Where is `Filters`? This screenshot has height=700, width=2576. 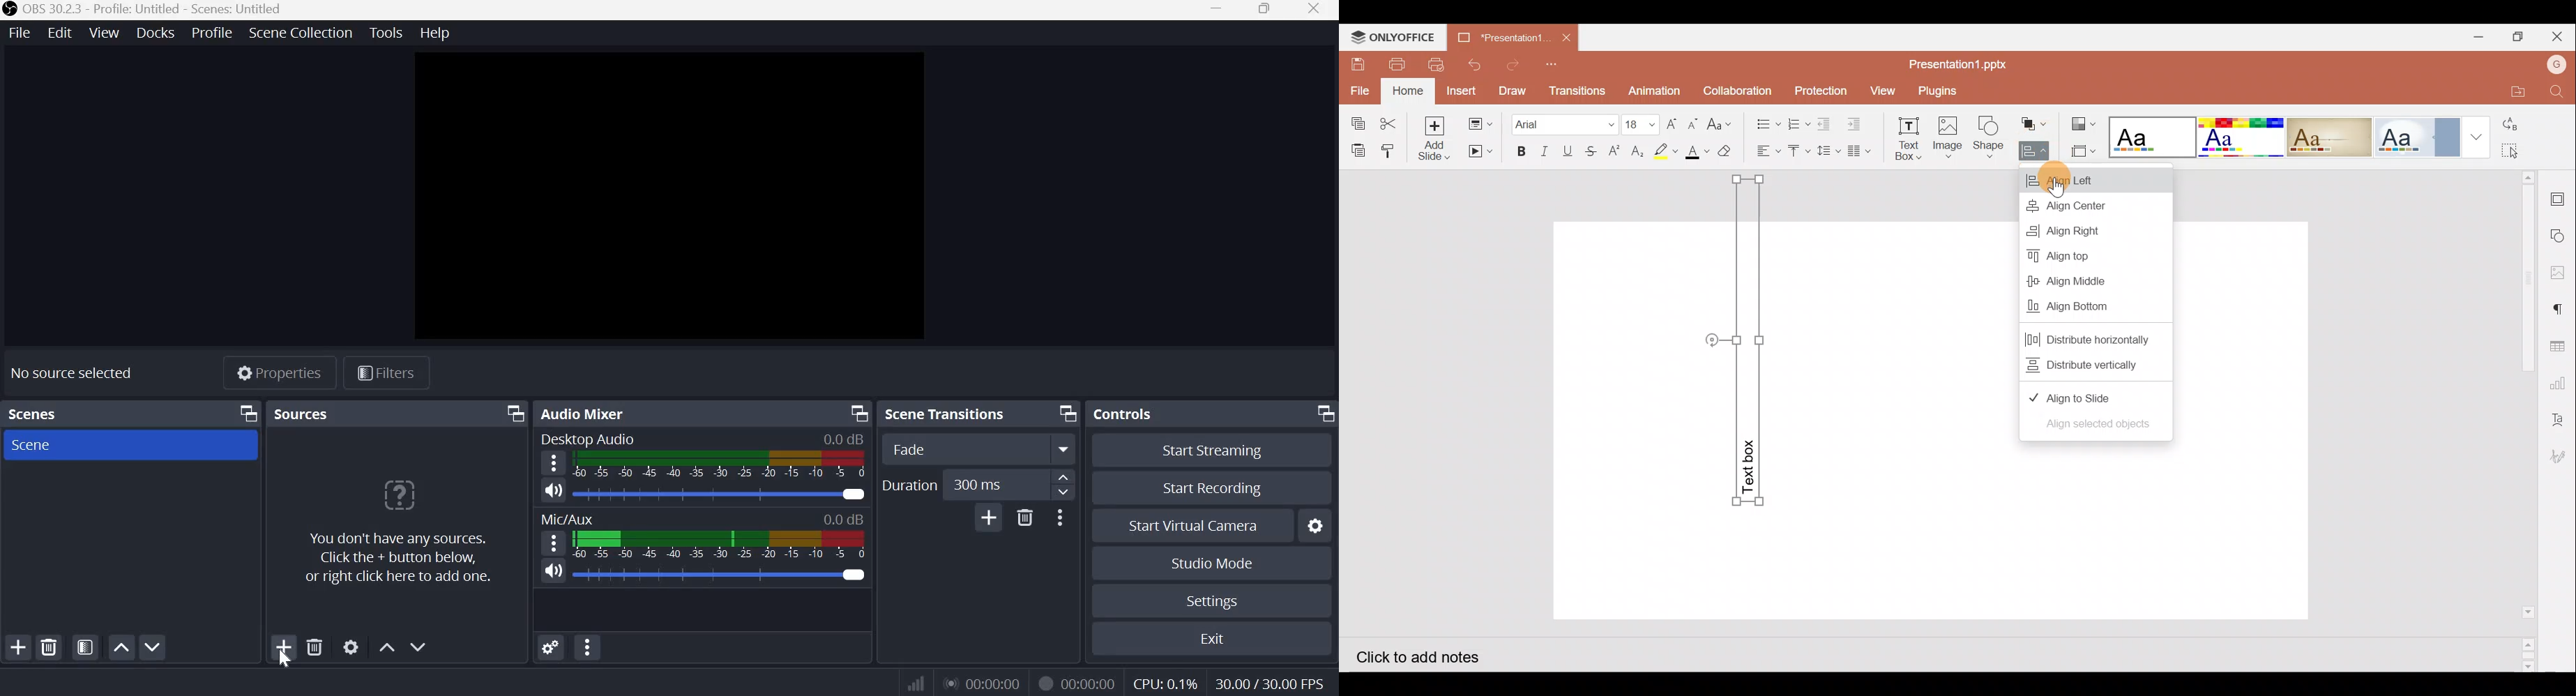
Filters is located at coordinates (385, 373).